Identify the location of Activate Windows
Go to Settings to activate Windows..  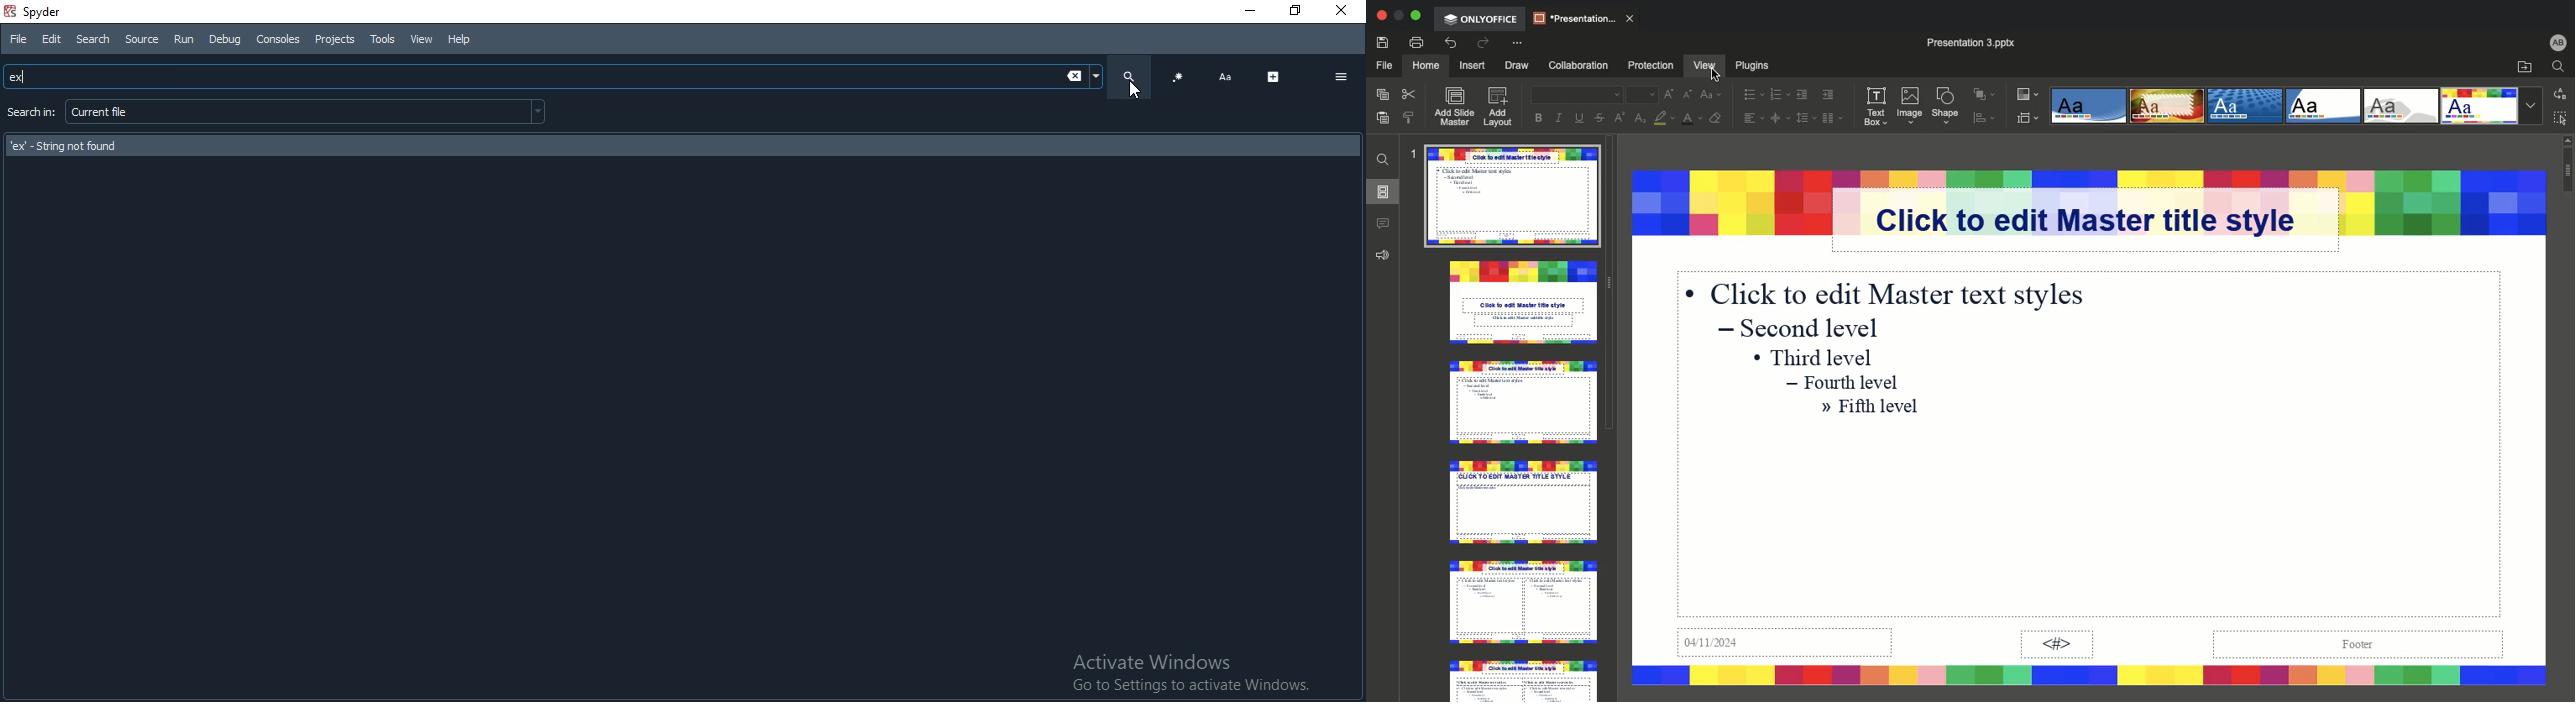
(1186, 675).